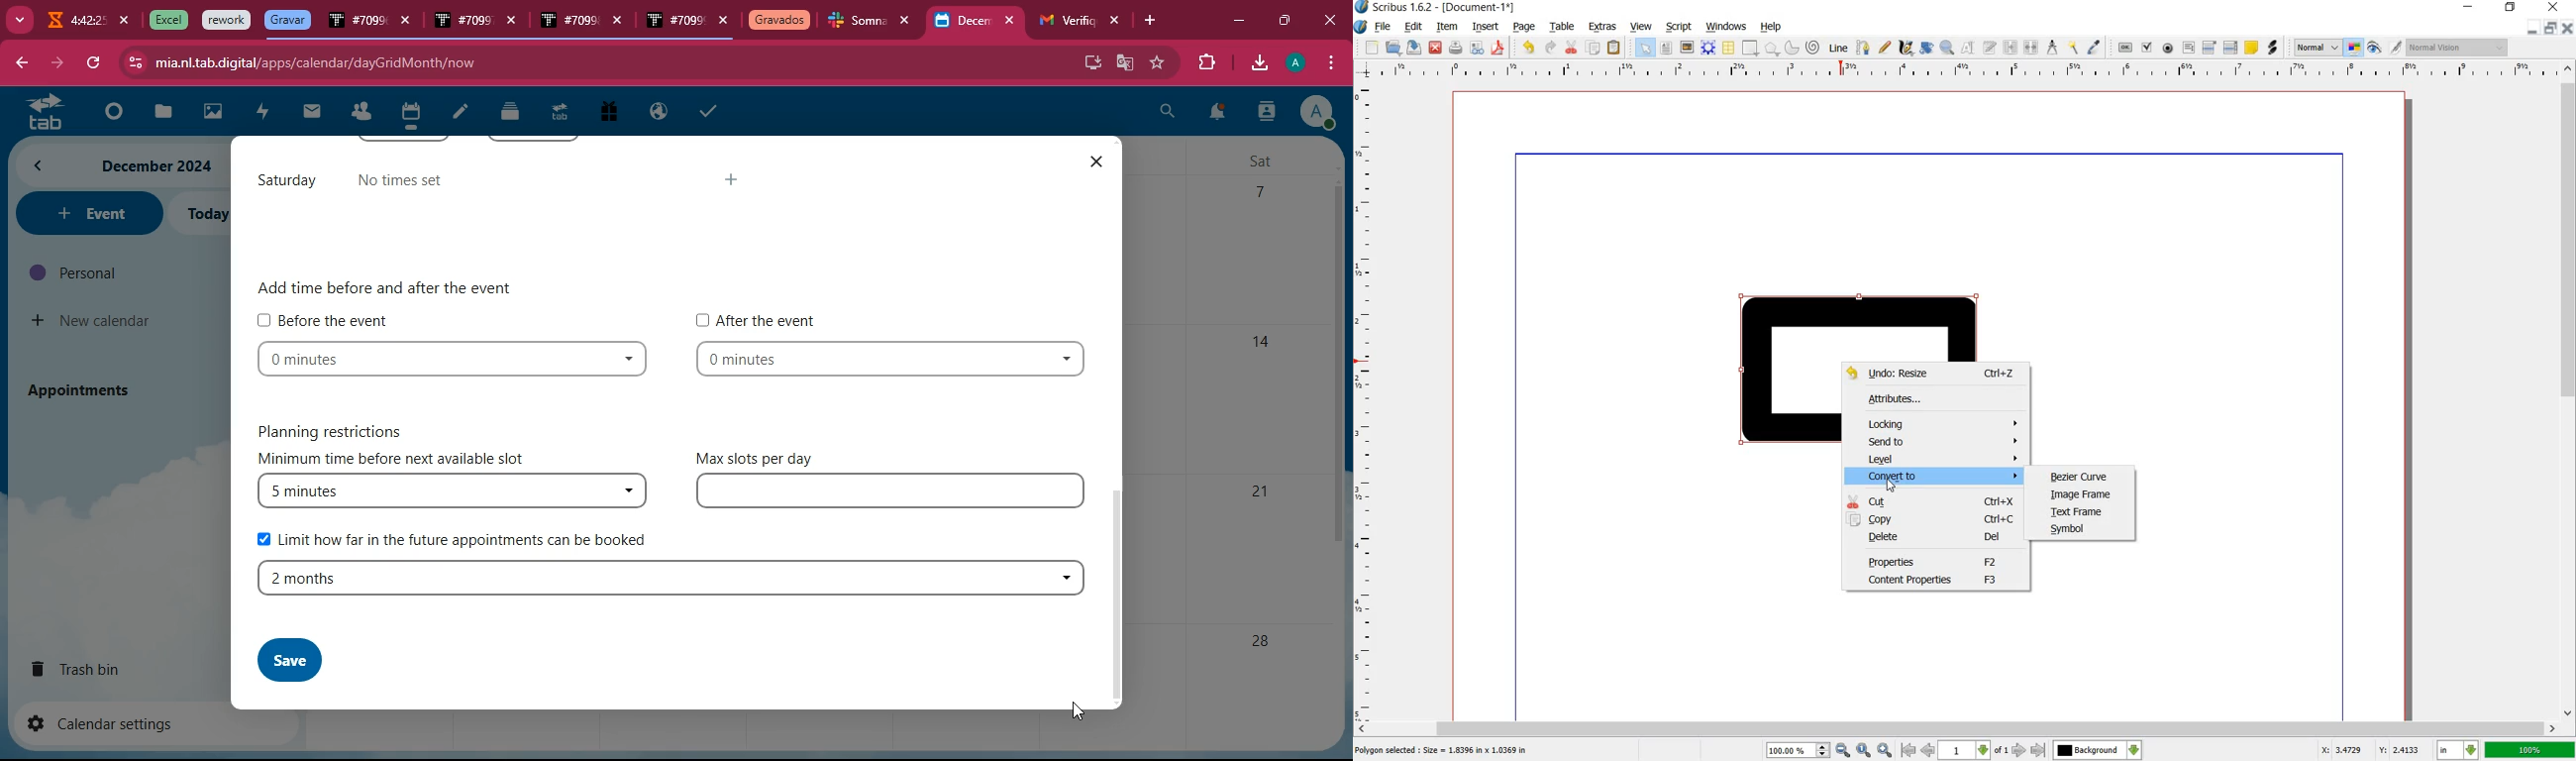 Image resolution: width=2576 pixels, height=784 pixels. I want to click on Limit how far in the future appointments can be booked, so click(452, 541).